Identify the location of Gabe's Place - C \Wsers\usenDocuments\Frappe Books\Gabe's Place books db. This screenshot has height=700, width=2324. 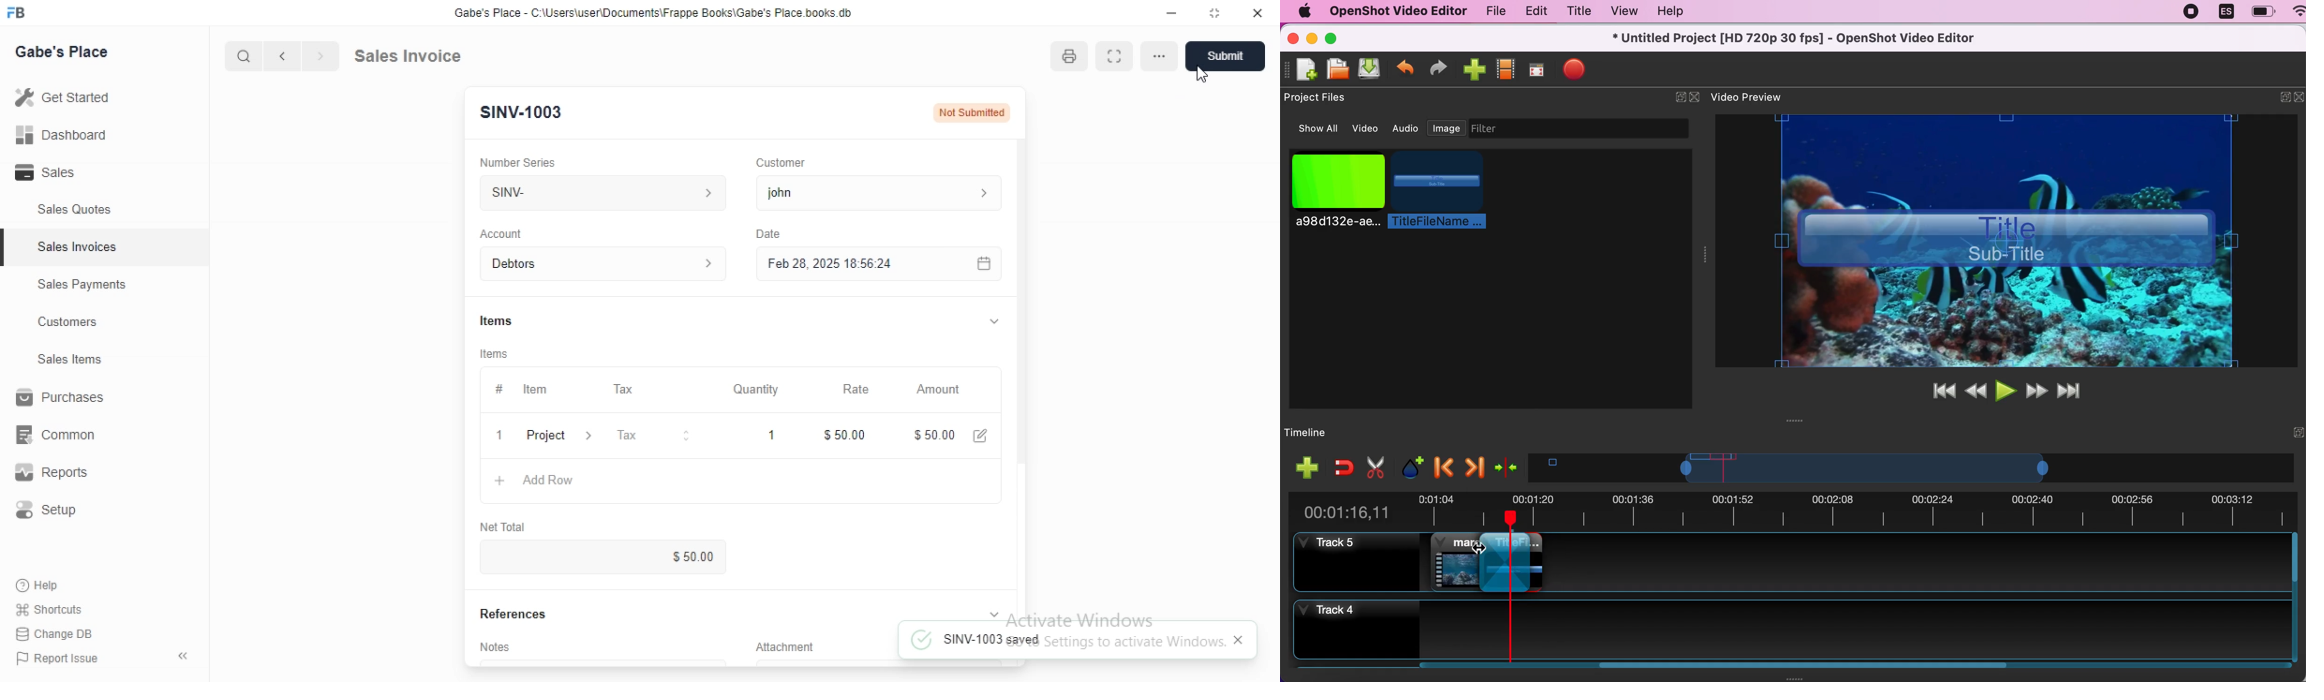
(658, 16).